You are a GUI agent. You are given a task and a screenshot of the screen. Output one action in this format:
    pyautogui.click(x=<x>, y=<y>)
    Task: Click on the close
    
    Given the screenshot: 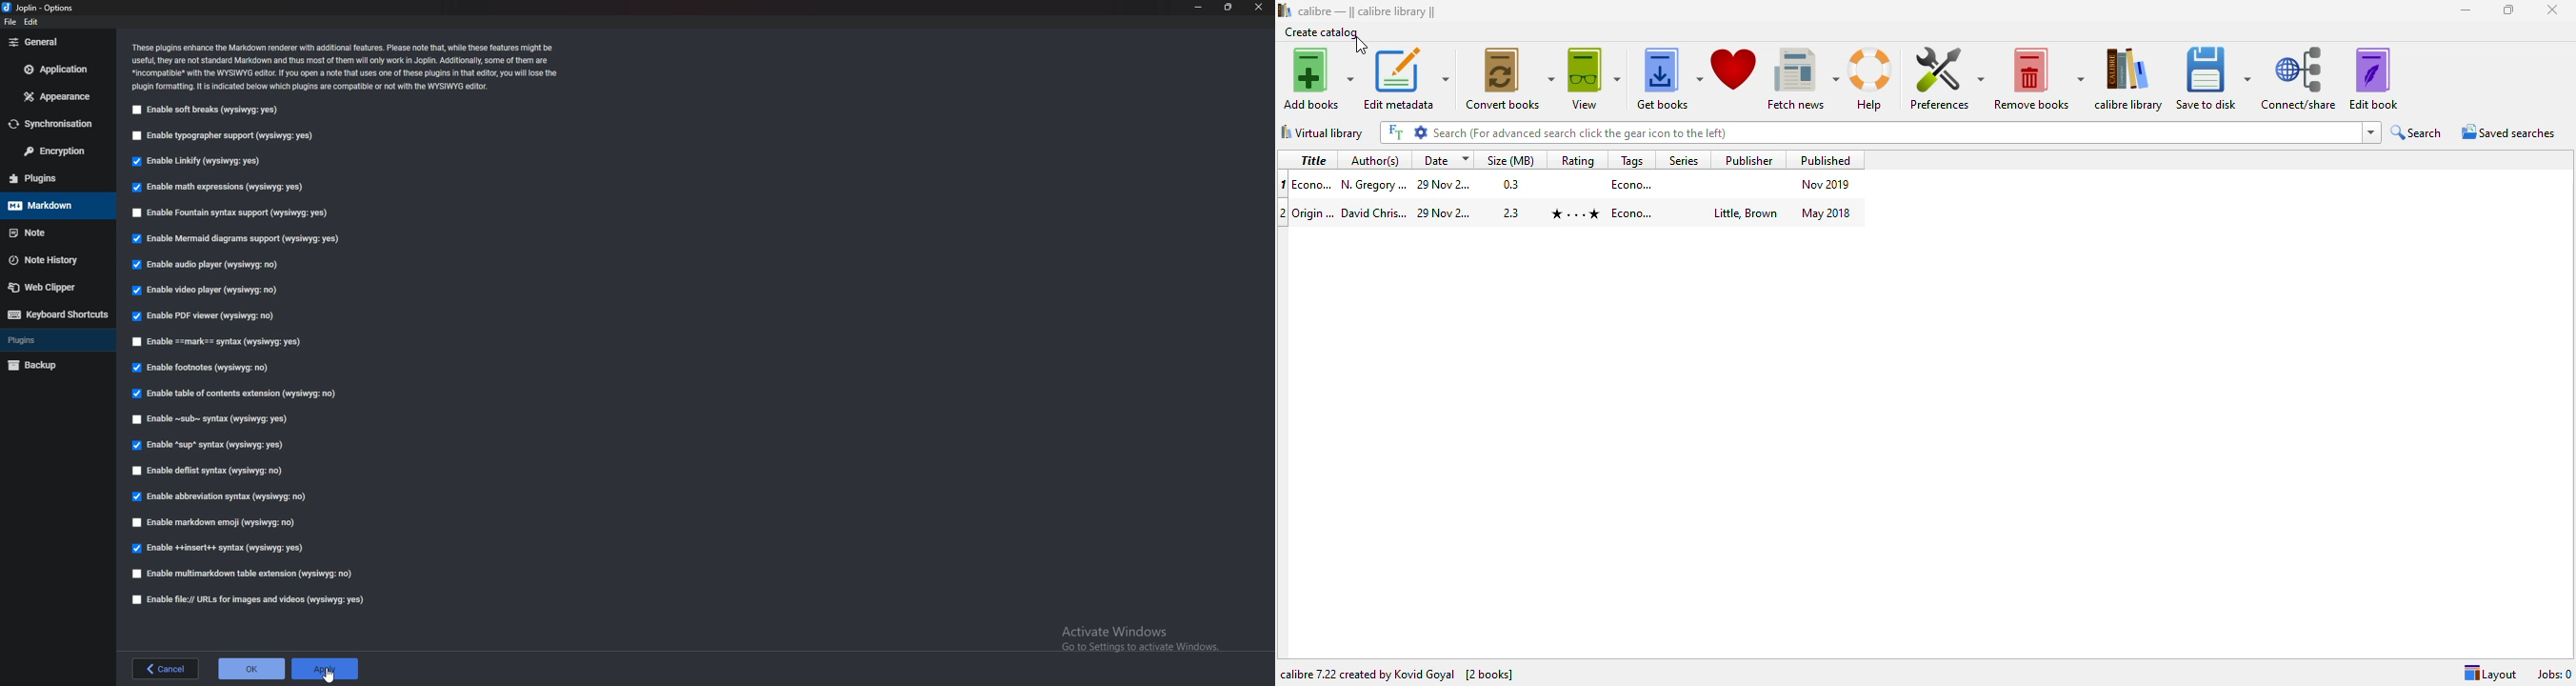 What is the action you would take?
    pyautogui.click(x=1260, y=7)
    